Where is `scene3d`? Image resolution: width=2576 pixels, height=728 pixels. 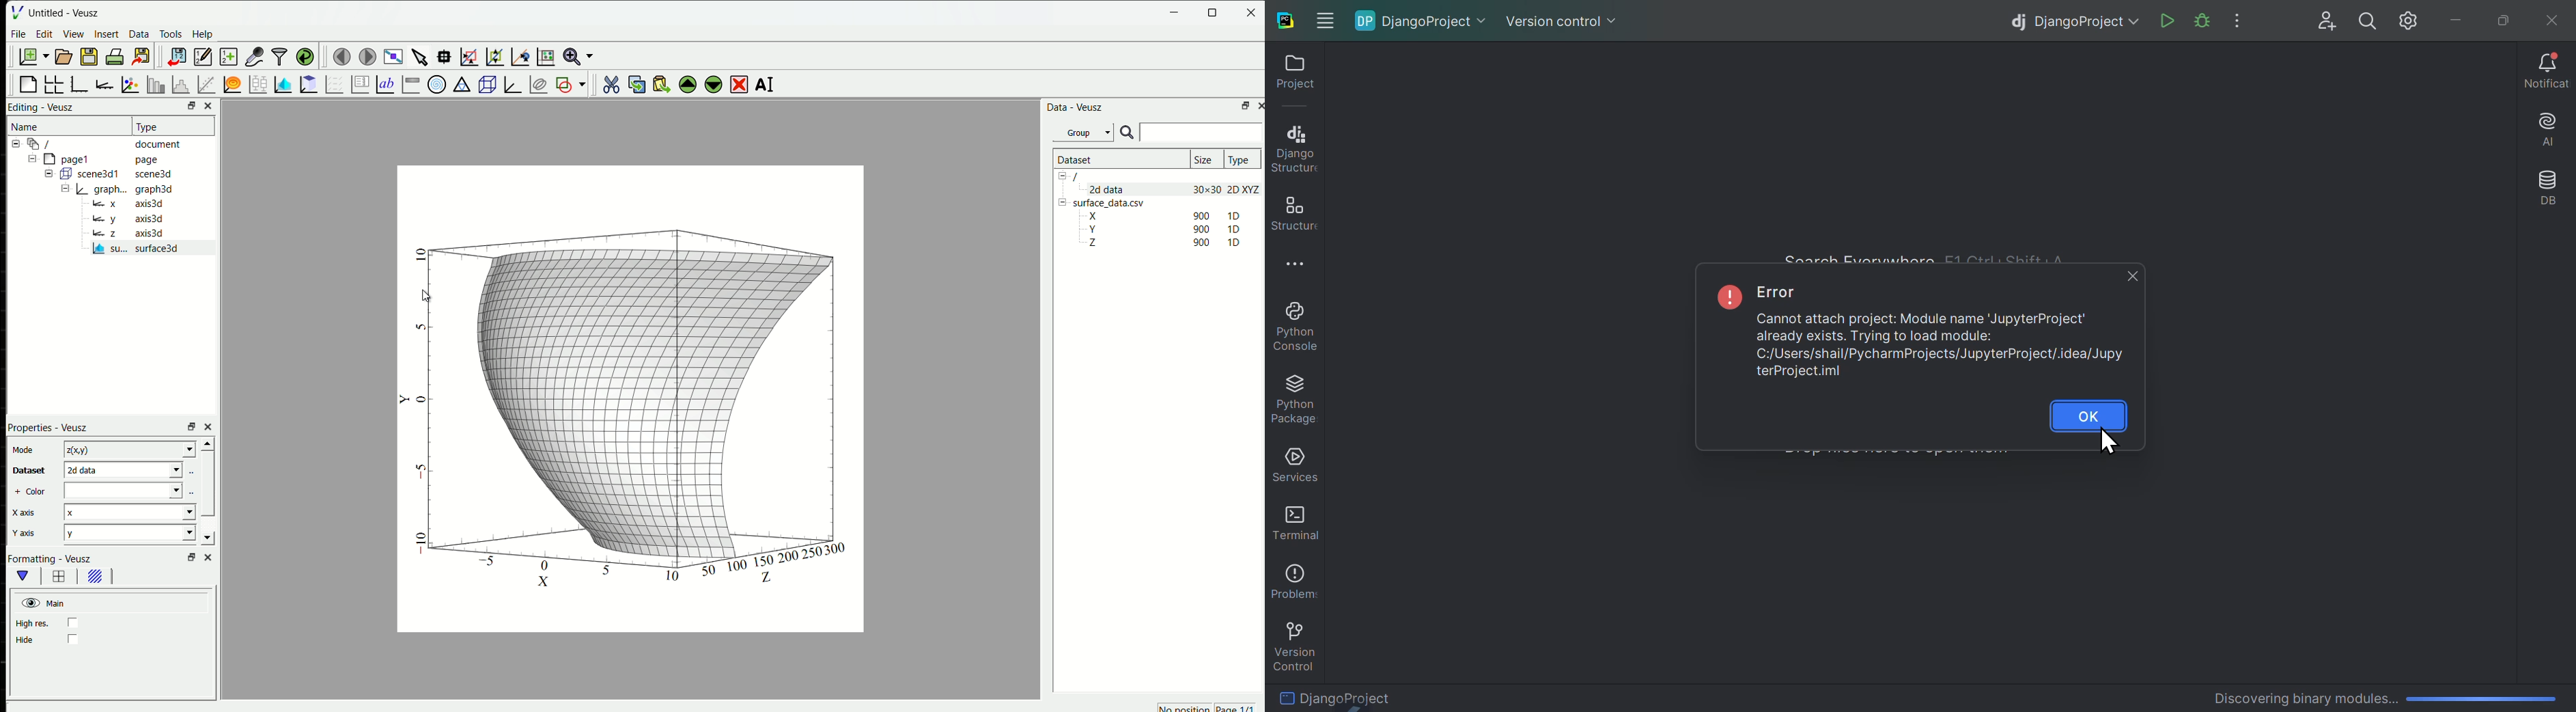 scene3d is located at coordinates (154, 175).